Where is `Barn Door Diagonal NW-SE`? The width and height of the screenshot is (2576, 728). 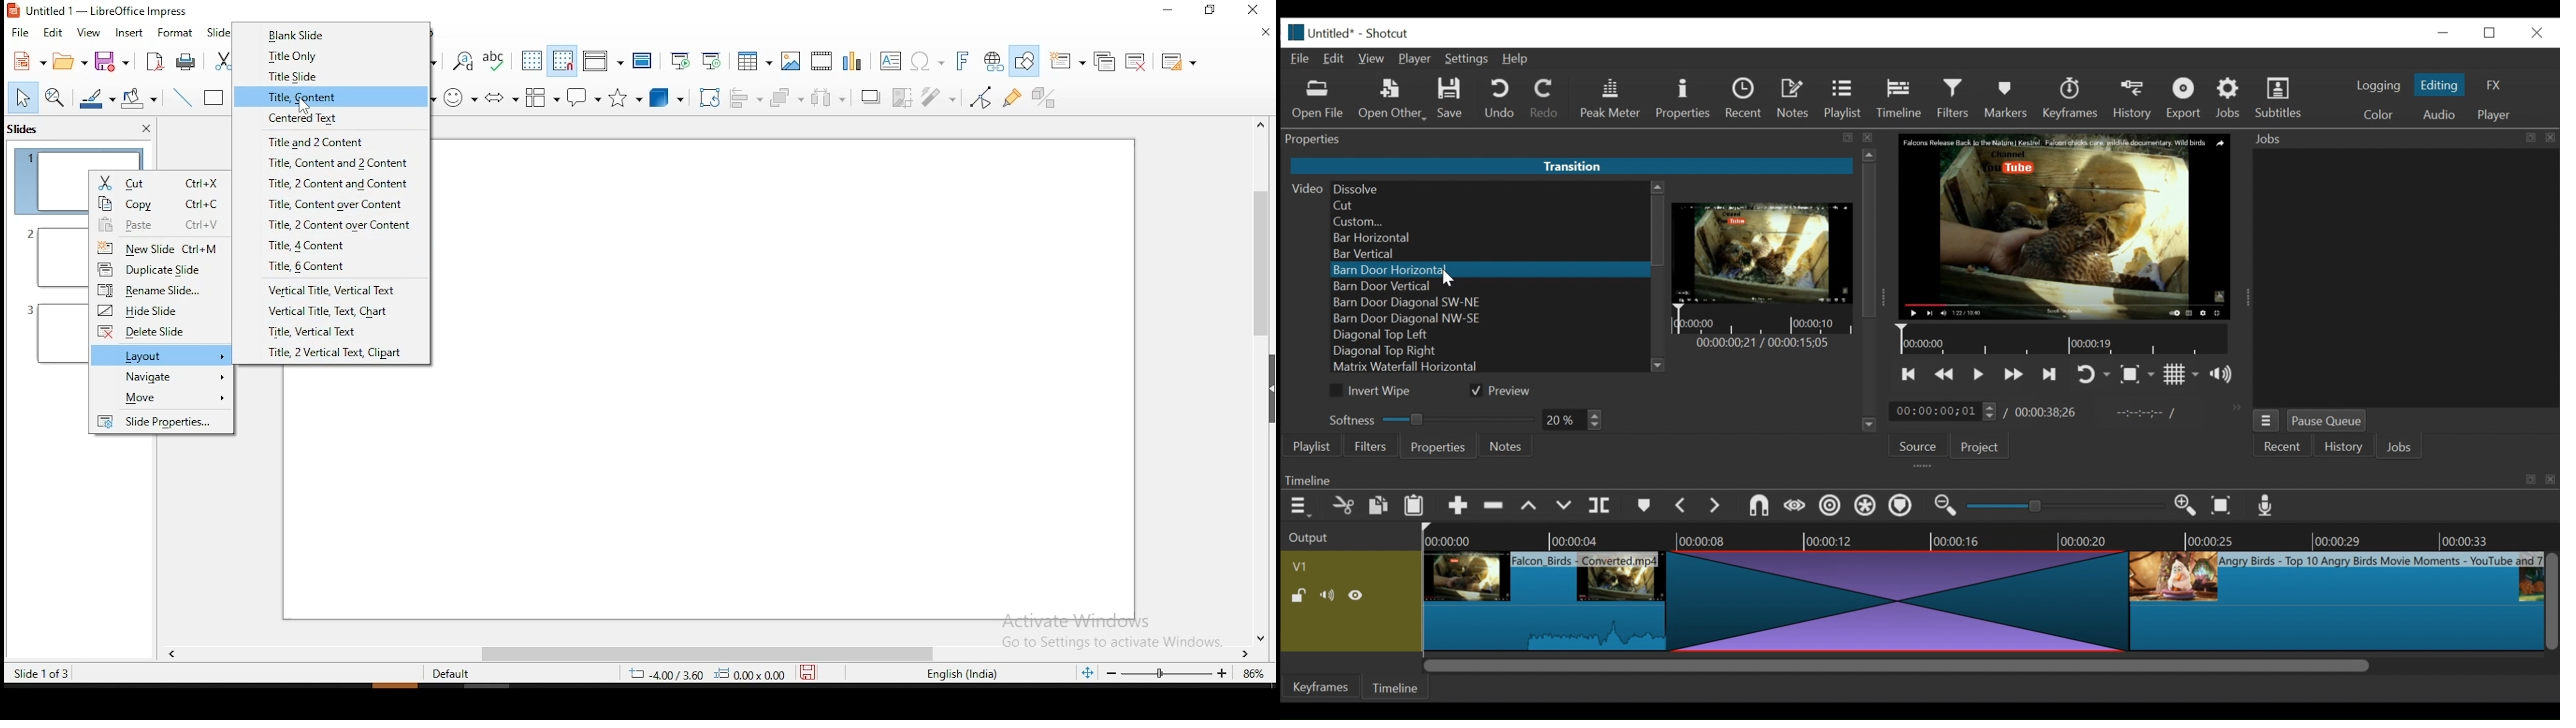
Barn Door Diagonal NW-SE is located at coordinates (1487, 320).